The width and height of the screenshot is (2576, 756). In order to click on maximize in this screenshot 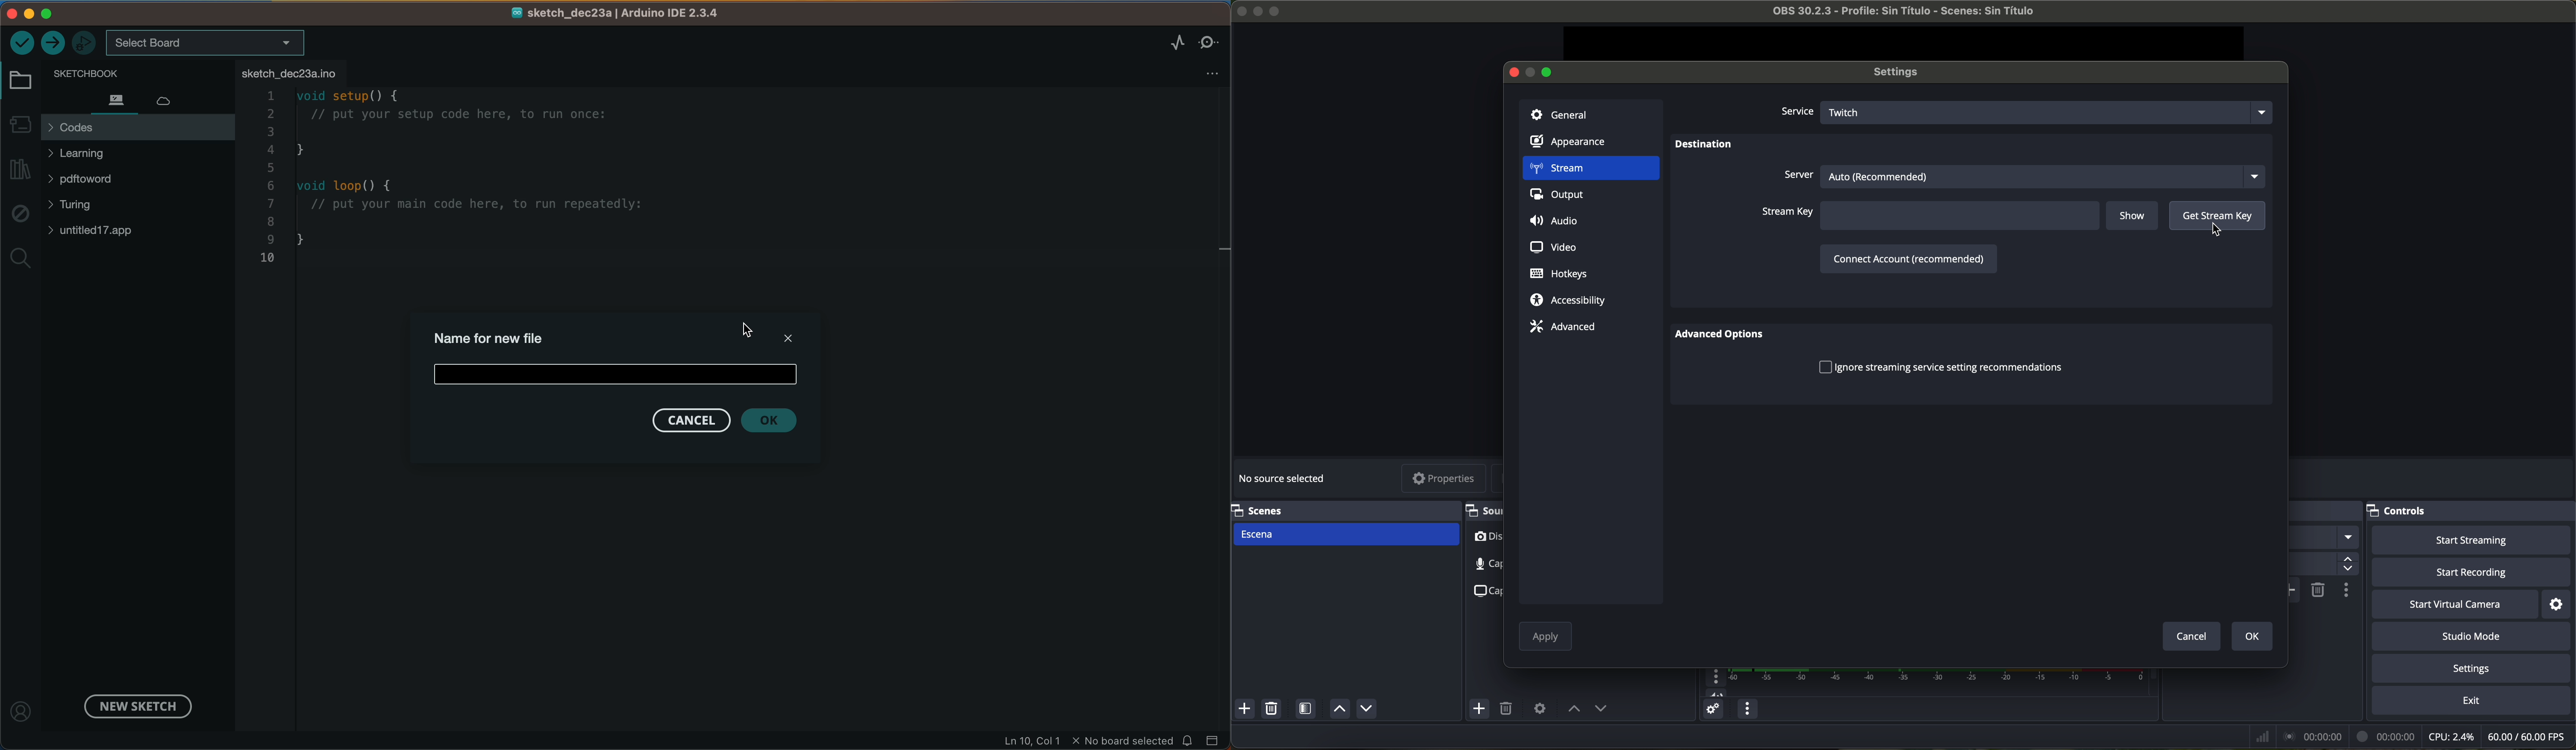, I will do `click(1277, 11)`.